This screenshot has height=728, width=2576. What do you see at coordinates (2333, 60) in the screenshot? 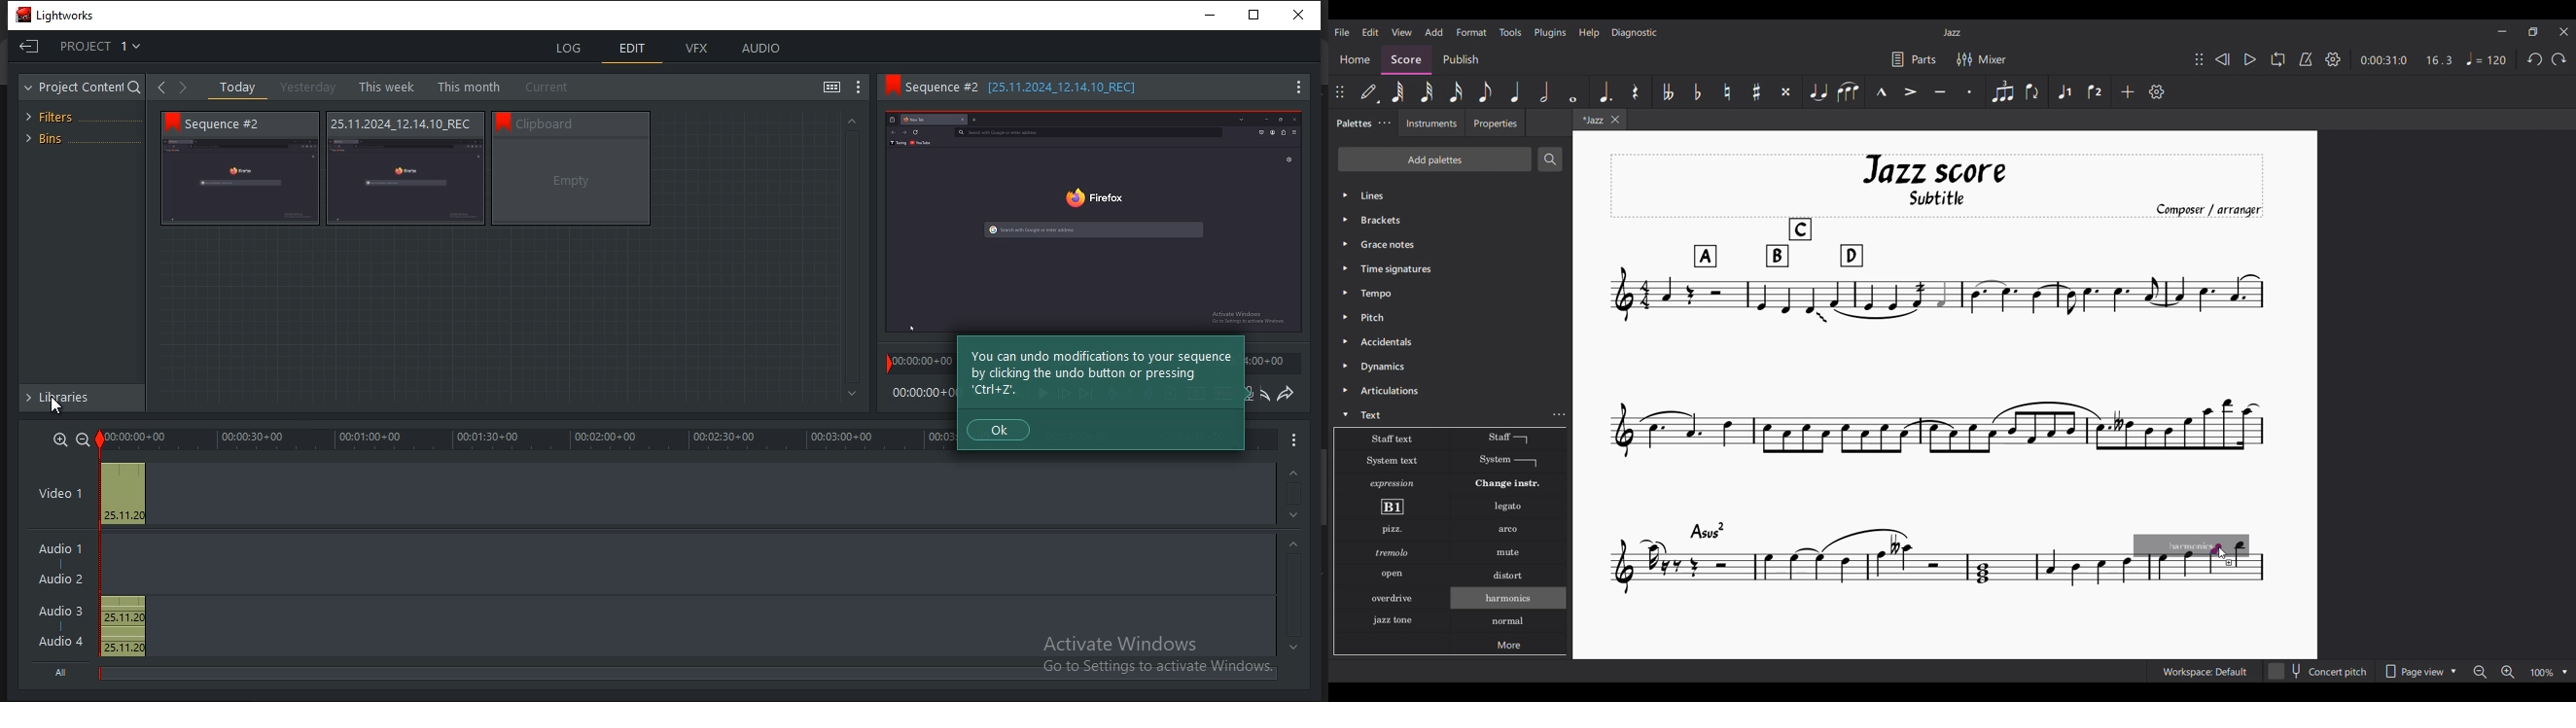
I see `Settings` at bounding box center [2333, 60].